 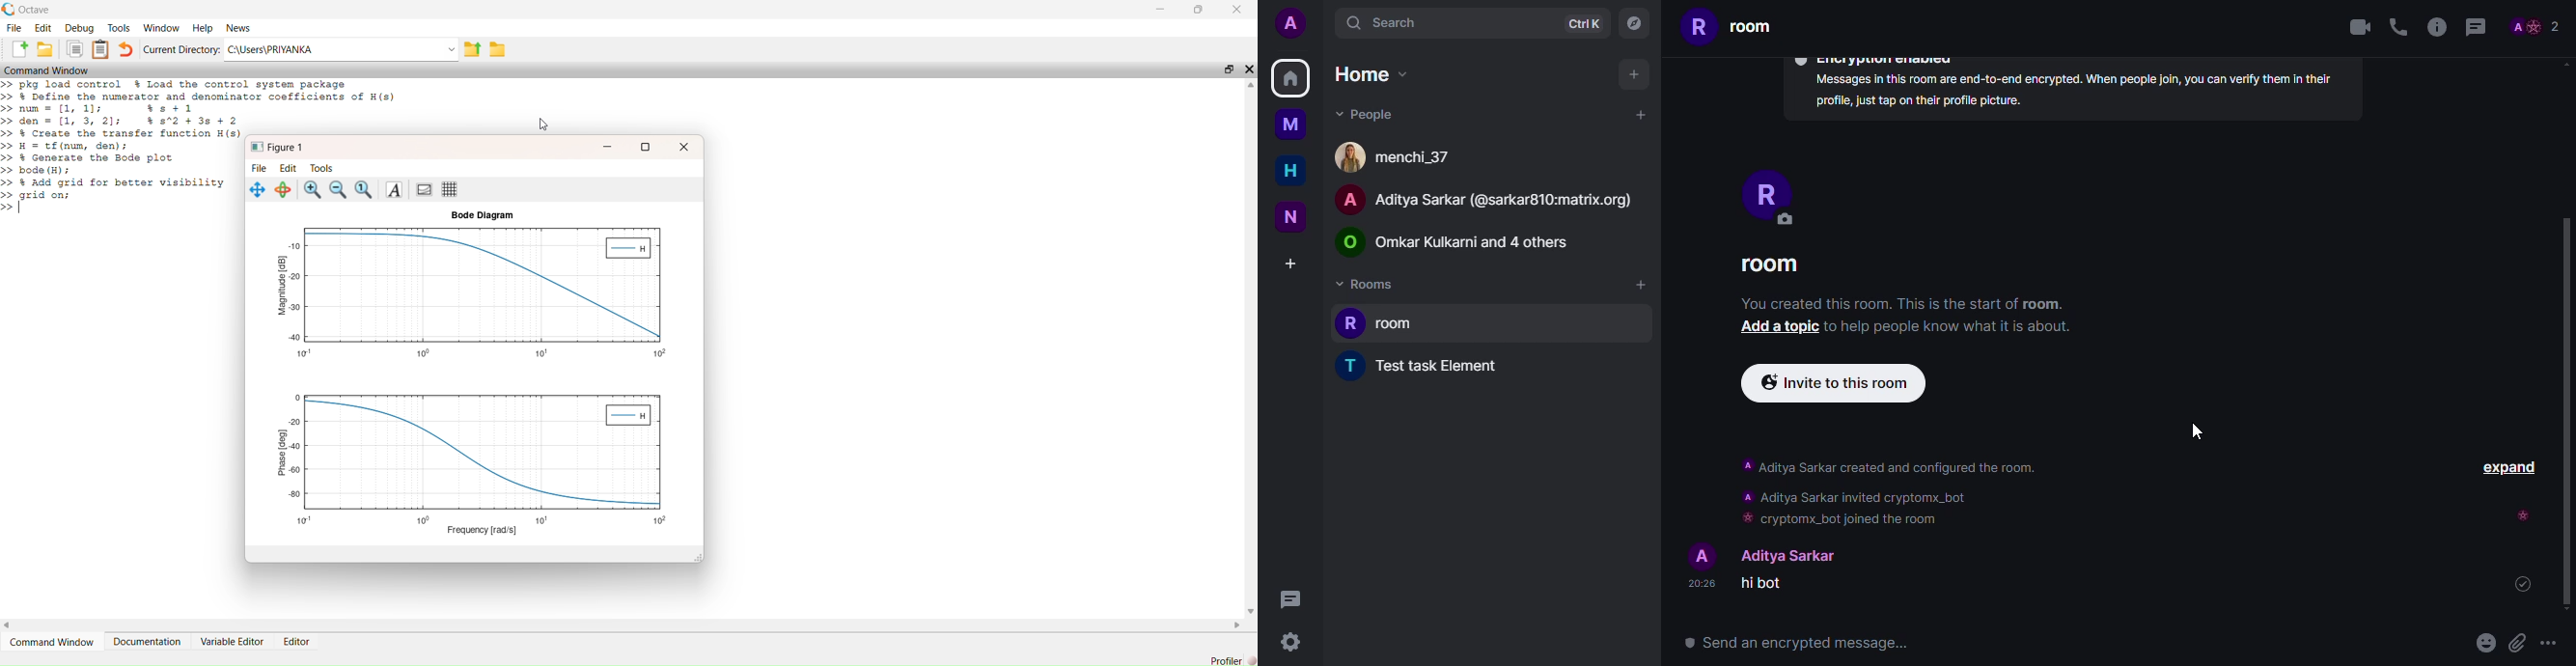 I want to click on rooms, so click(x=1369, y=284).